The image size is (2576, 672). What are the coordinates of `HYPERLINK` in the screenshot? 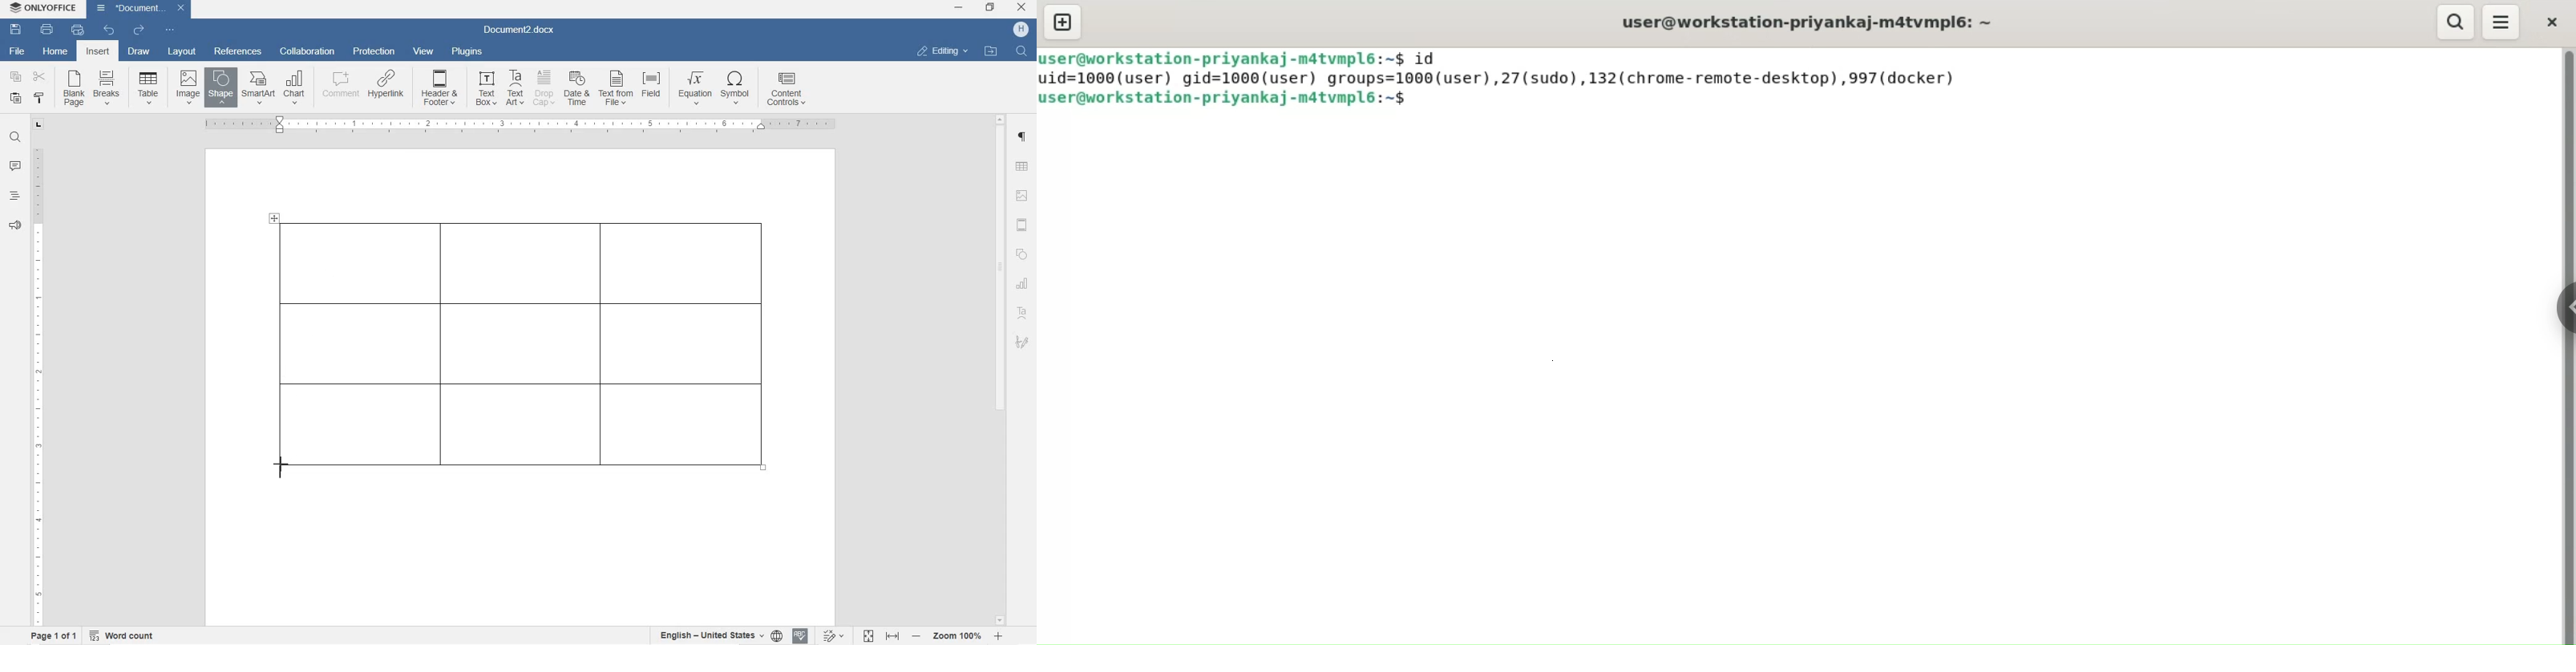 It's located at (387, 88).